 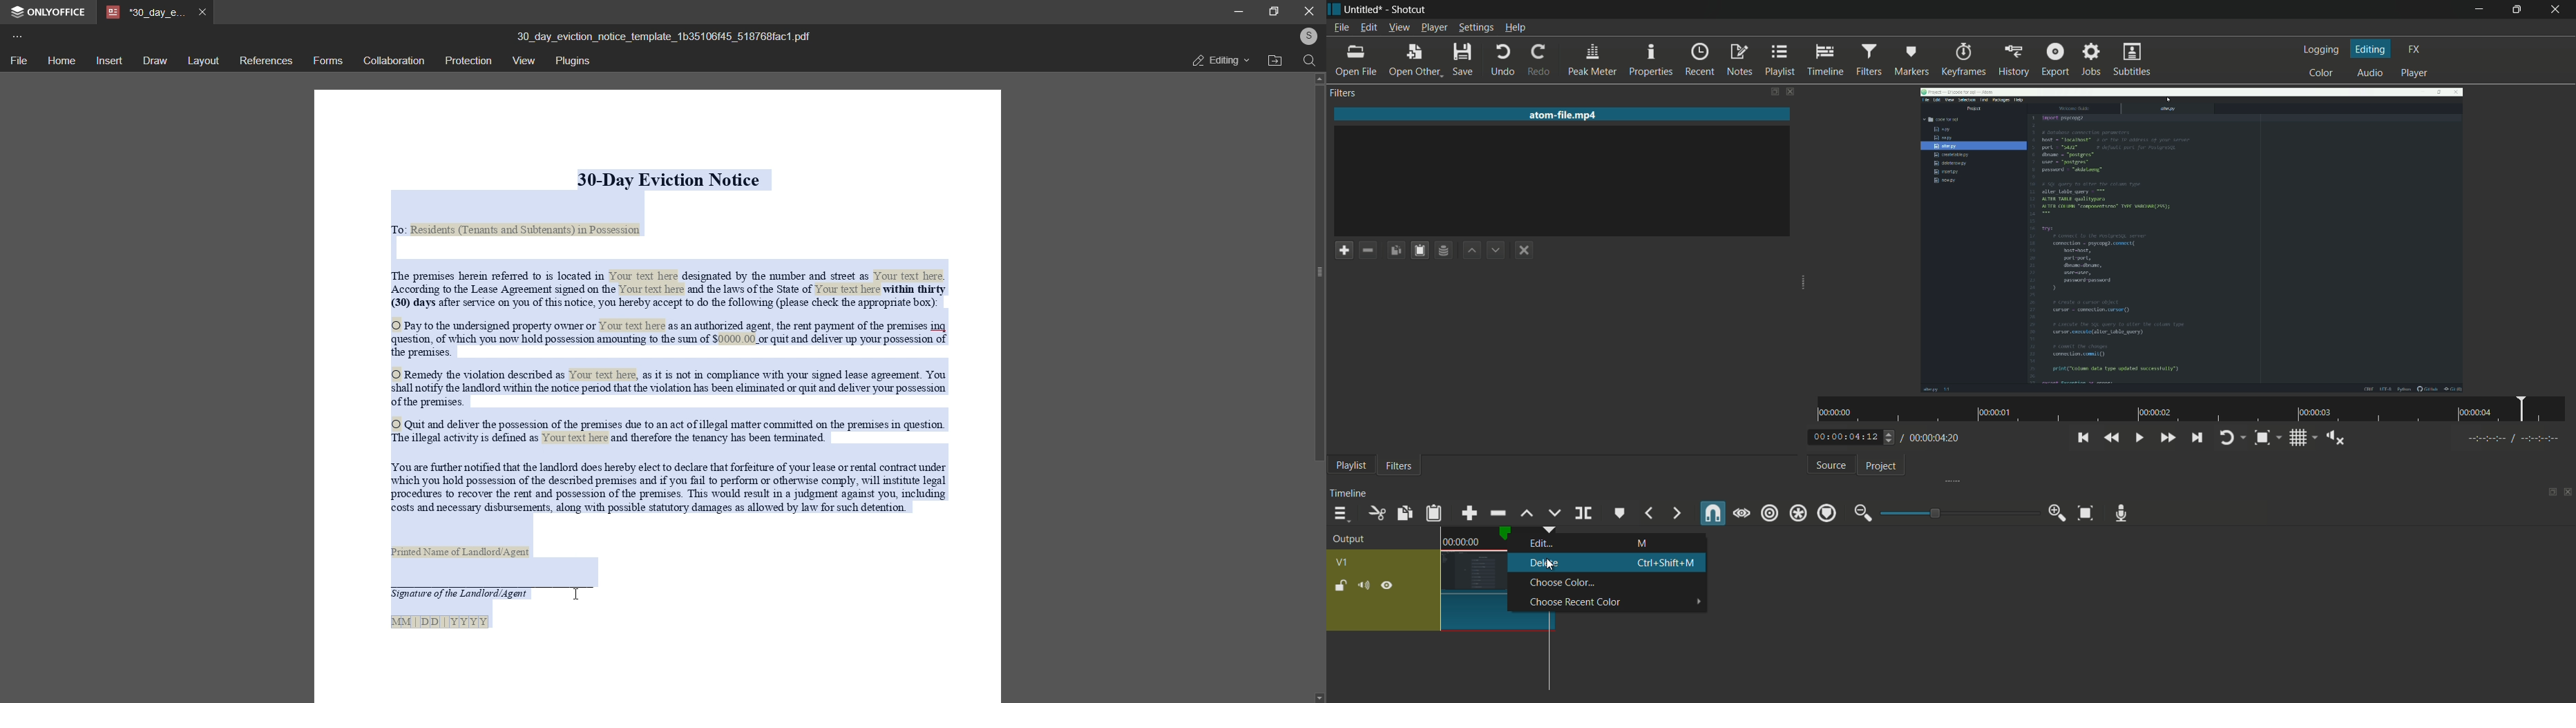 I want to click on change layout, so click(x=1772, y=92).